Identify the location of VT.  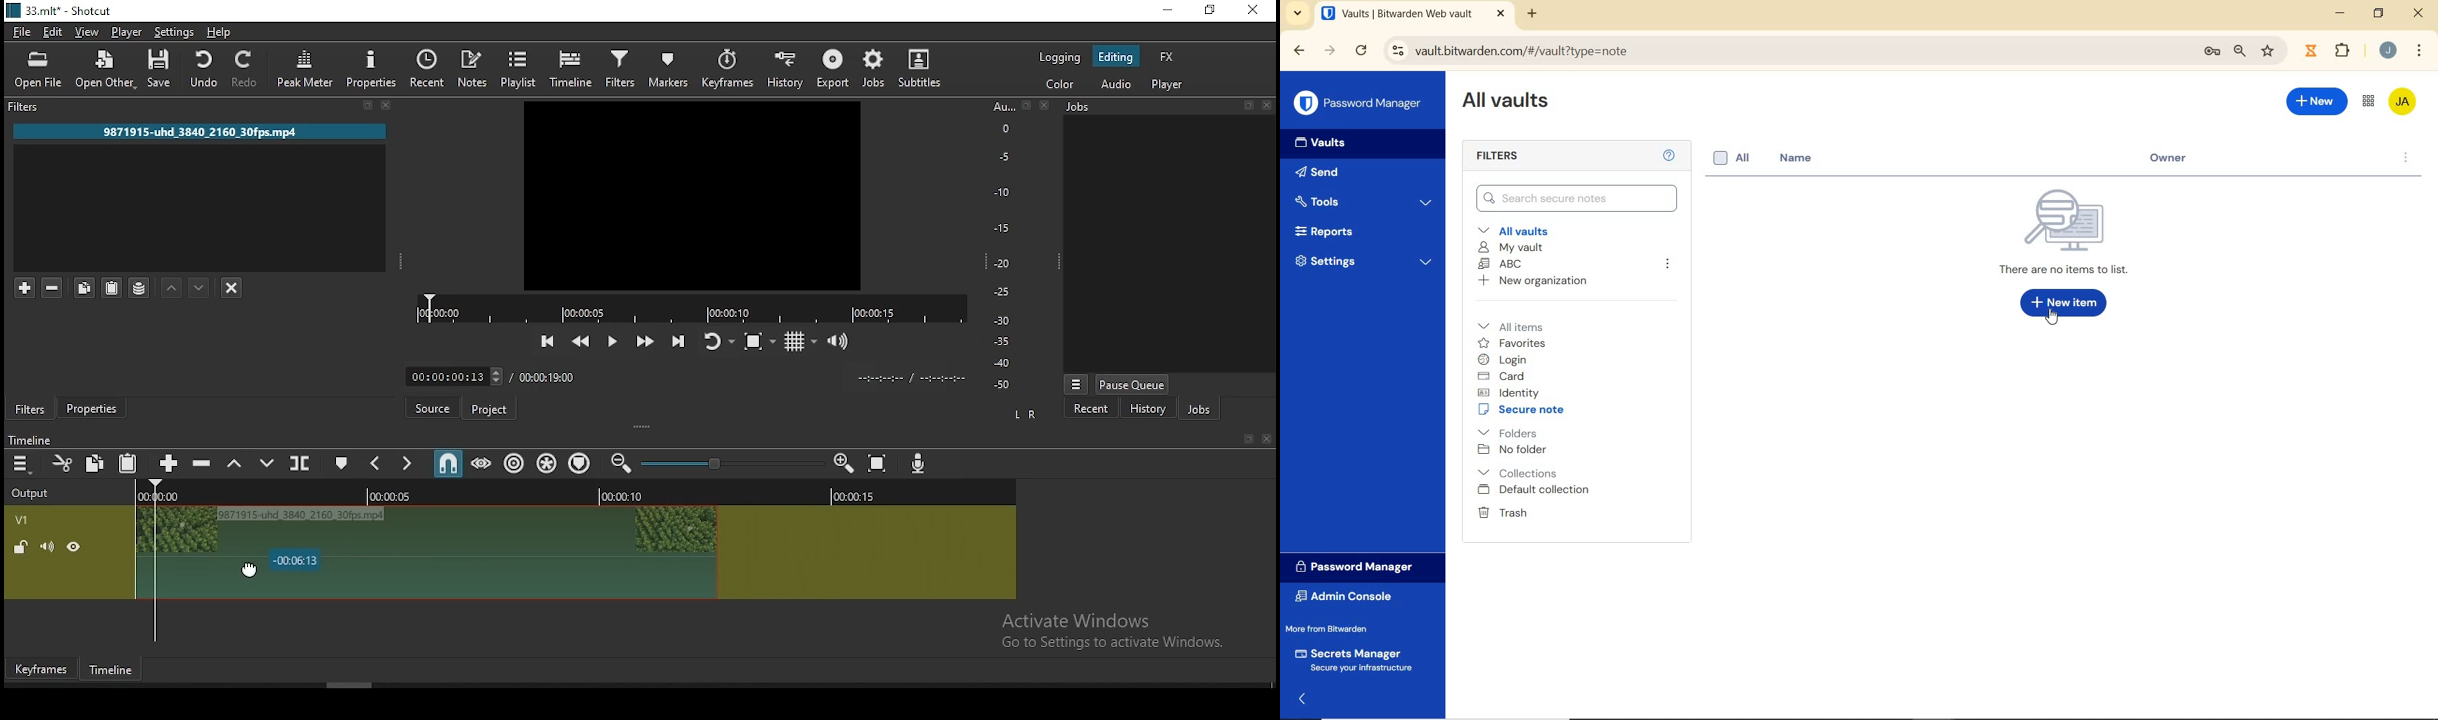
(39, 517).